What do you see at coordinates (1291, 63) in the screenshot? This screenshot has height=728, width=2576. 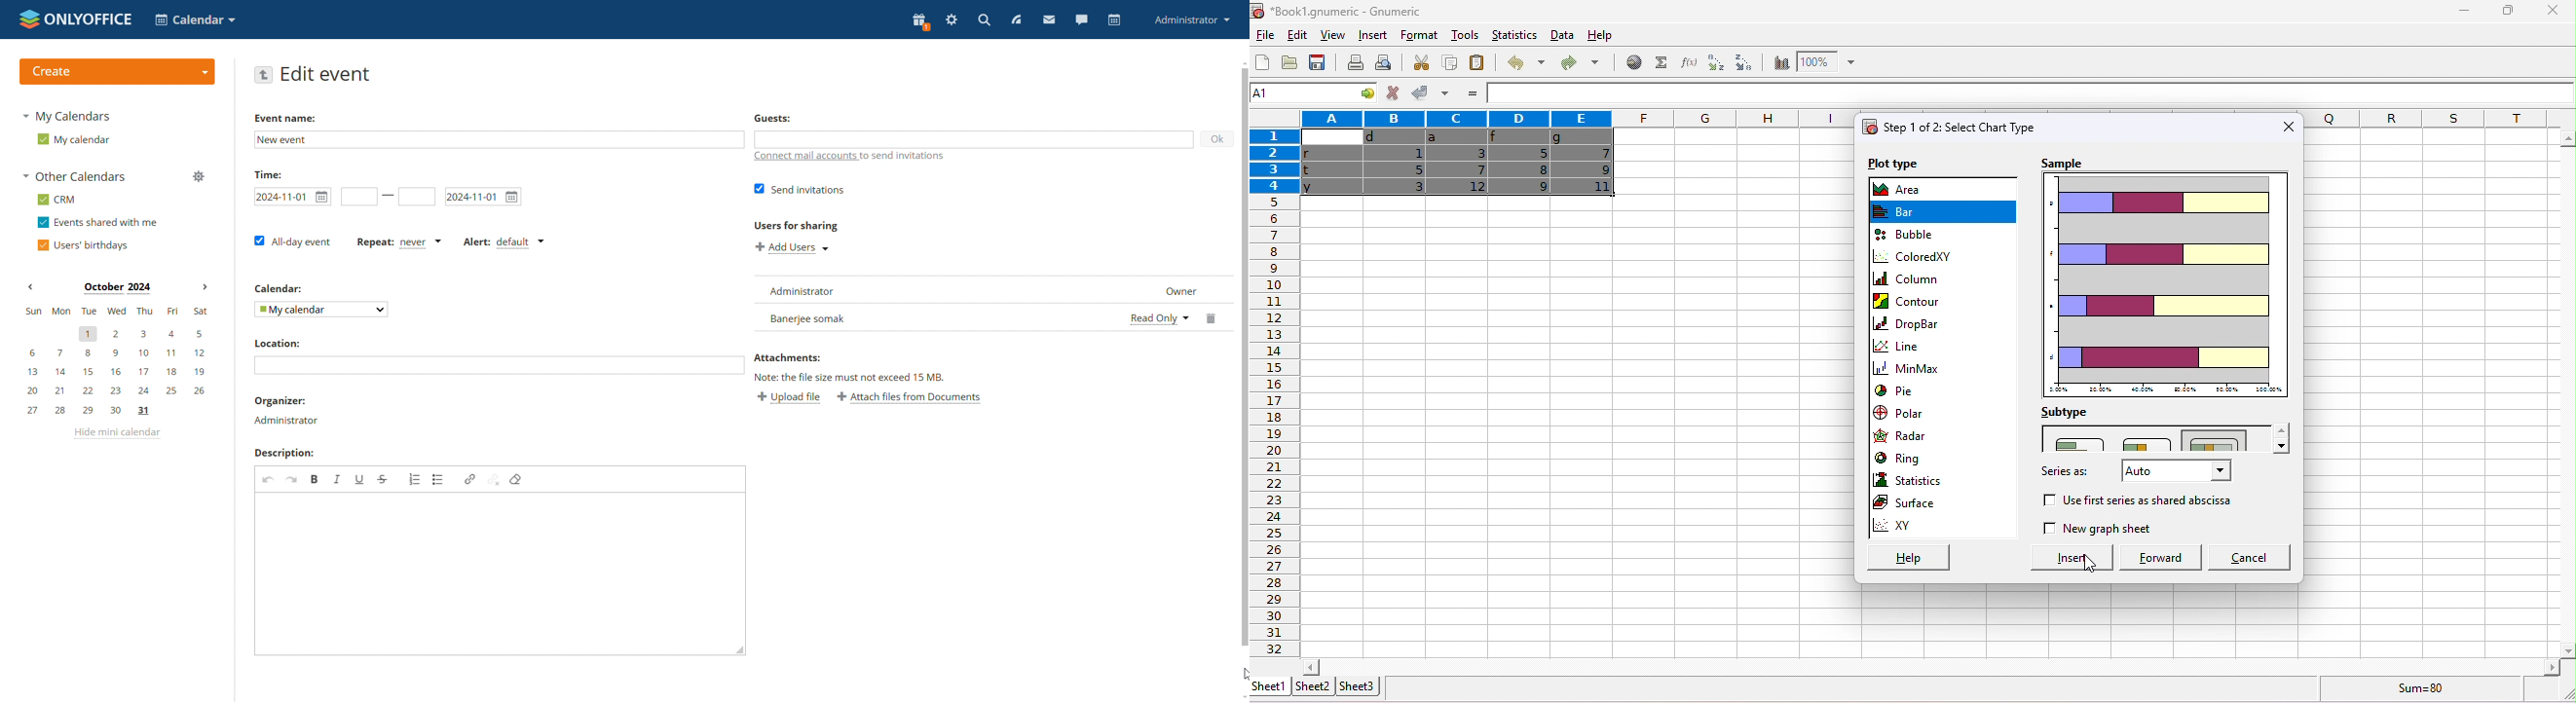 I see `open` at bounding box center [1291, 63].